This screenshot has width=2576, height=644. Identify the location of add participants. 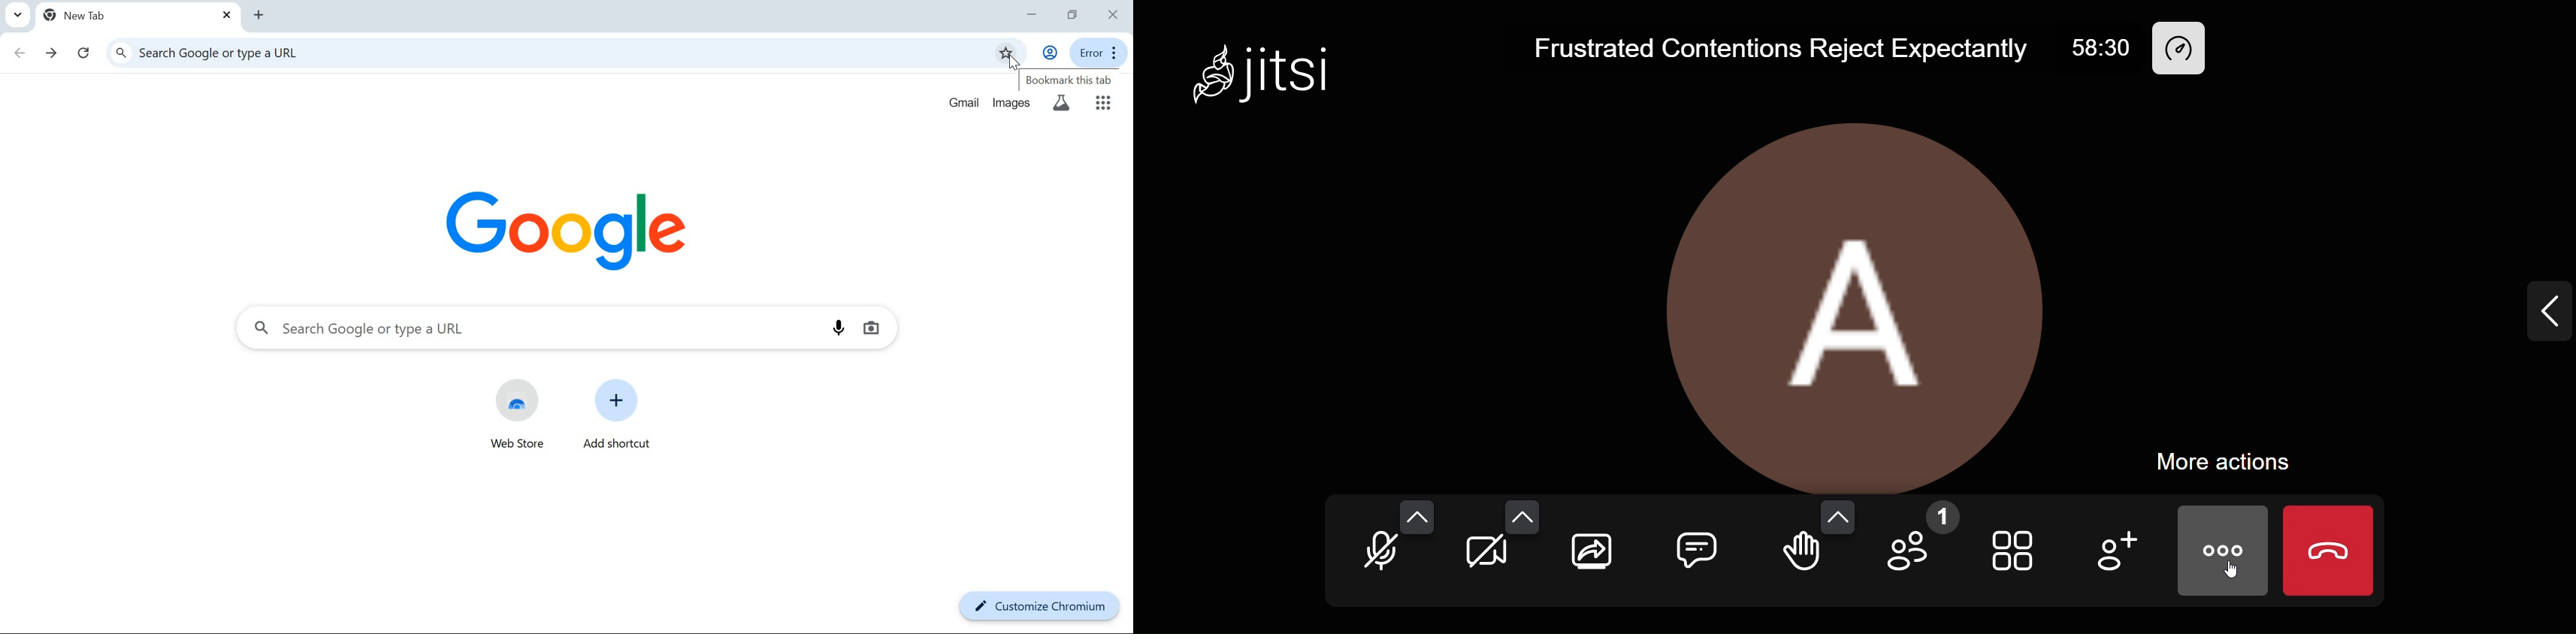
(2121, 553).